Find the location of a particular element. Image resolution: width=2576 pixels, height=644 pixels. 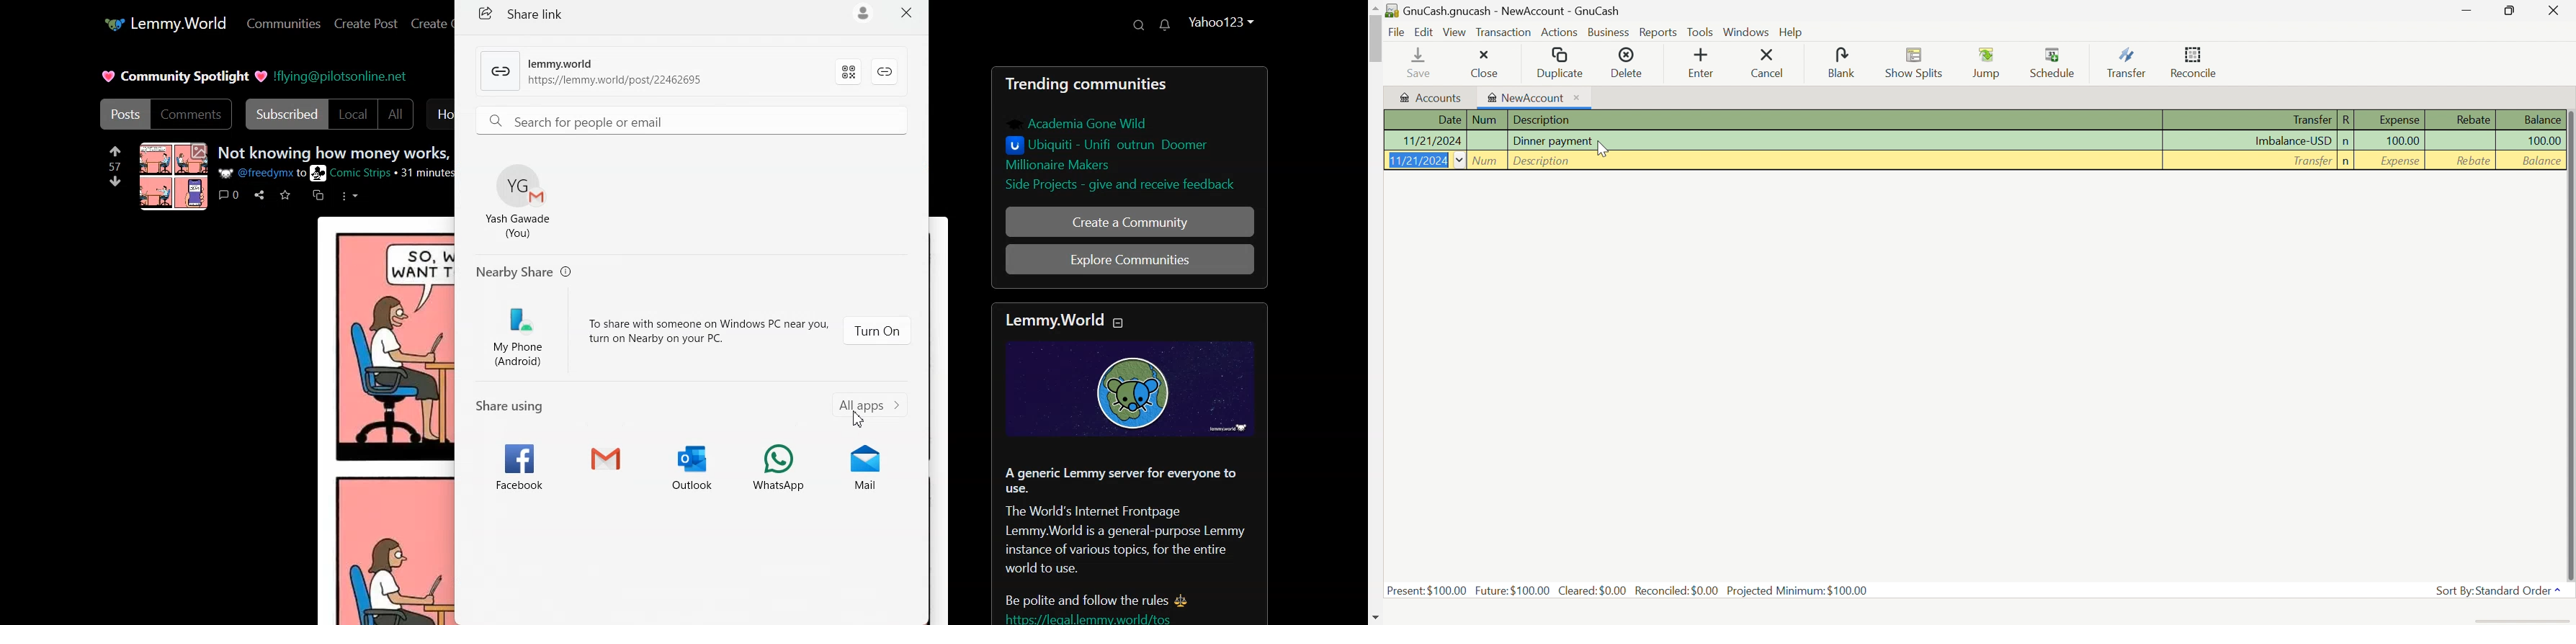

Rebate is located at coordinates (2473, 161).